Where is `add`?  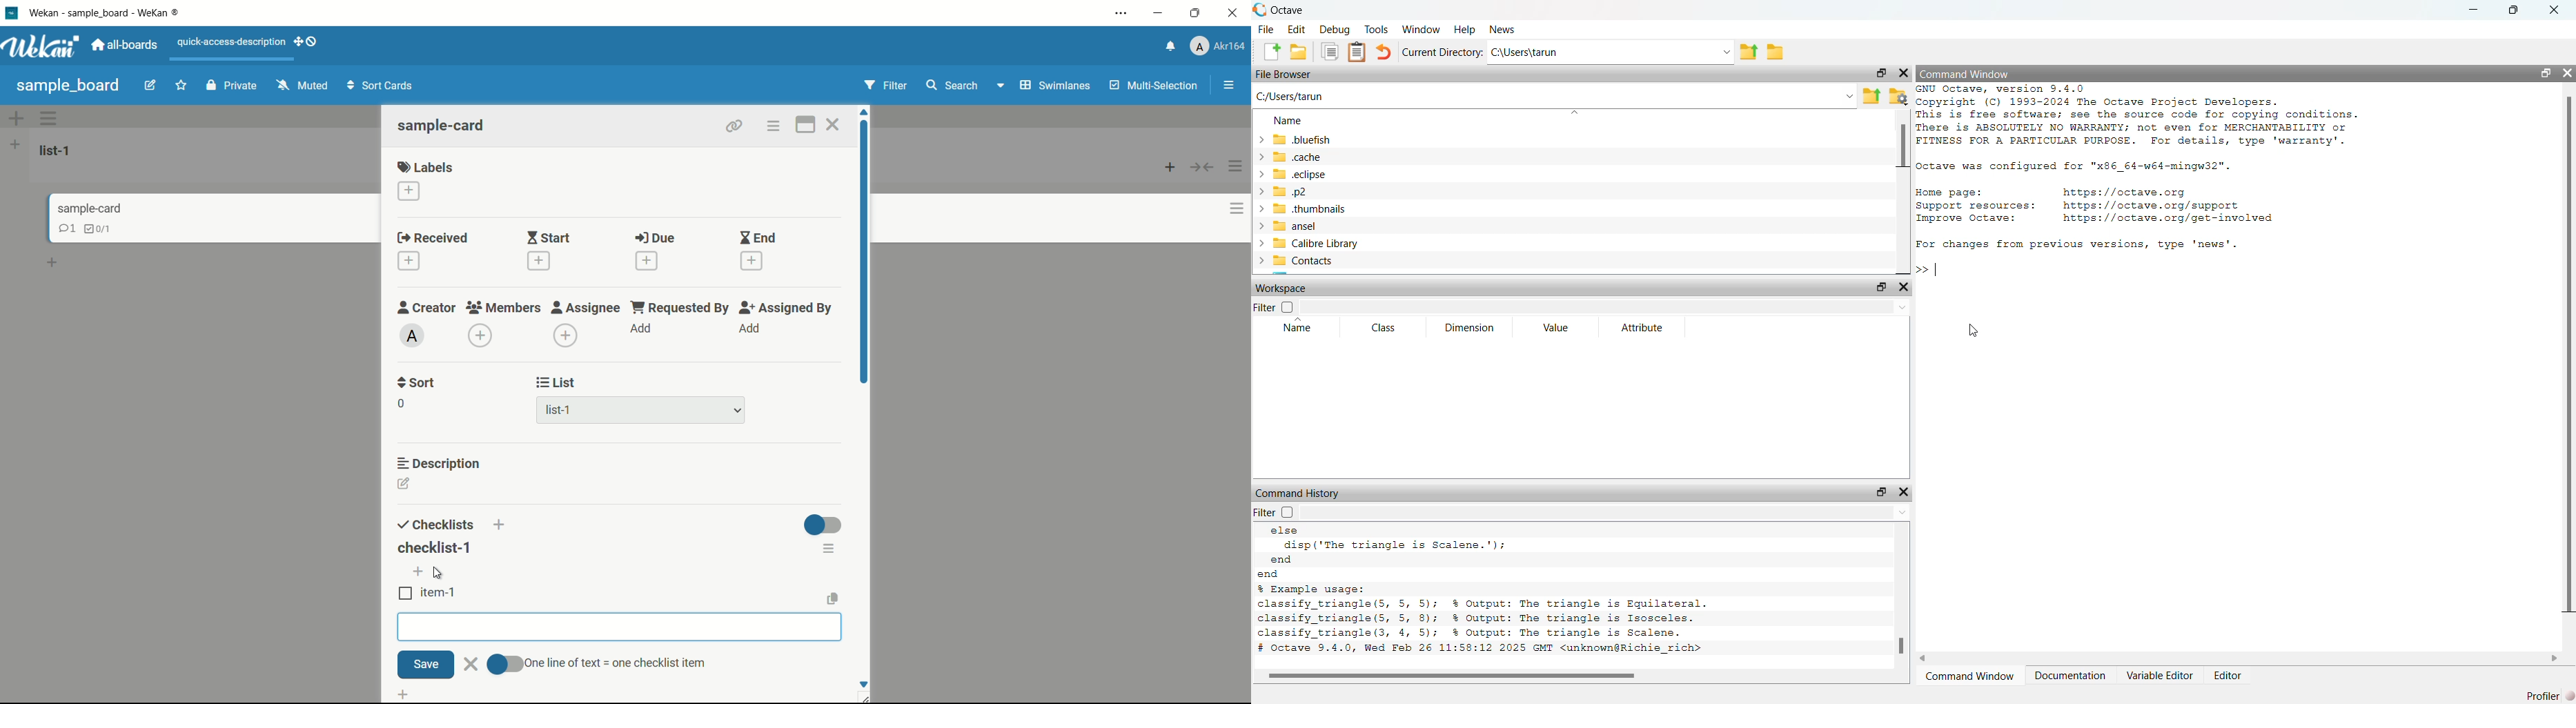
add is located at coordinates (295, 43).